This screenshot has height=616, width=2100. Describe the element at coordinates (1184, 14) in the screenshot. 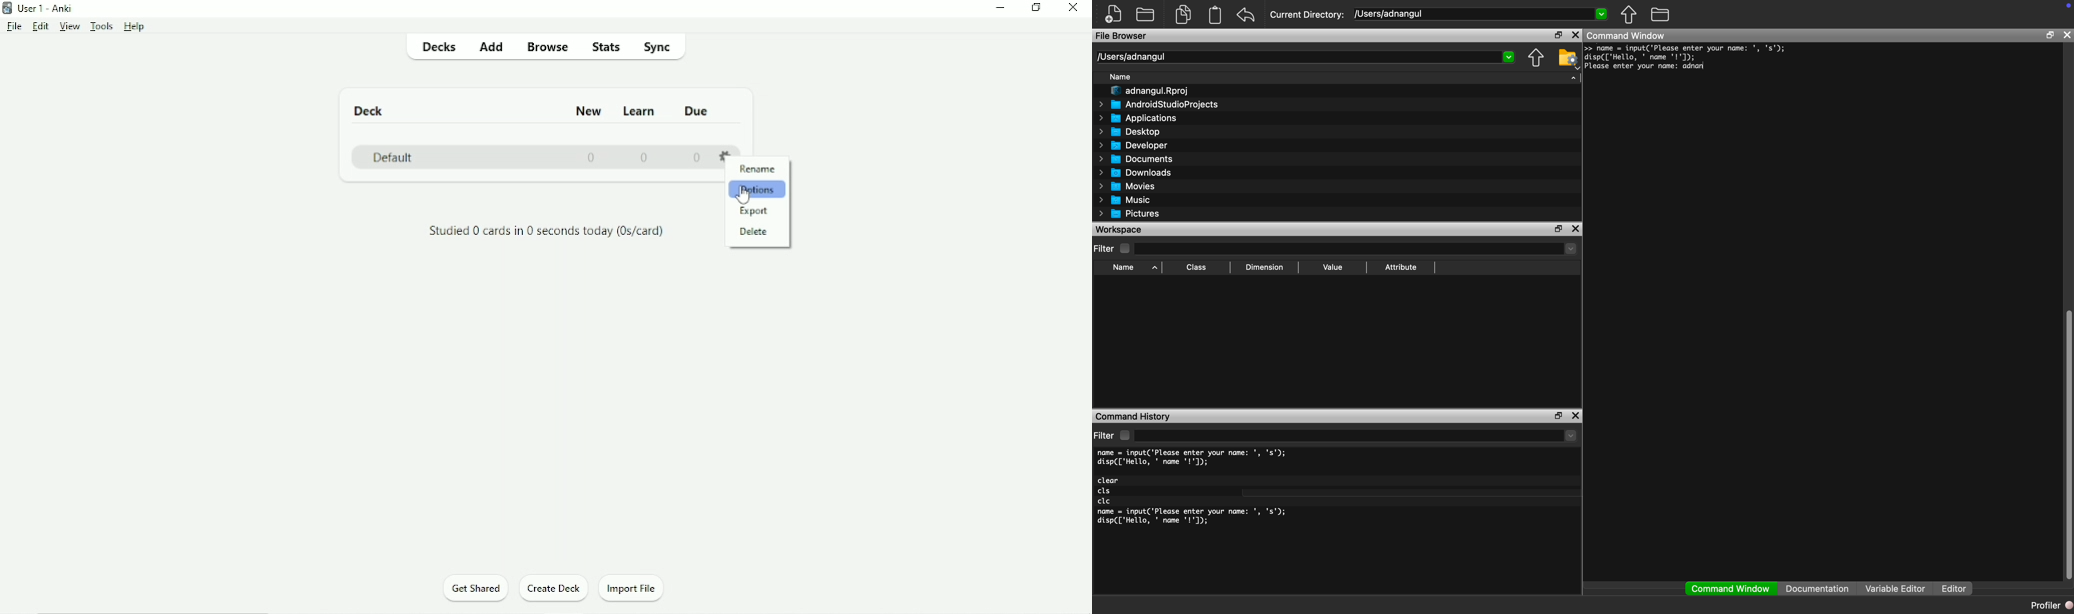

I see `duplicate` at that location.